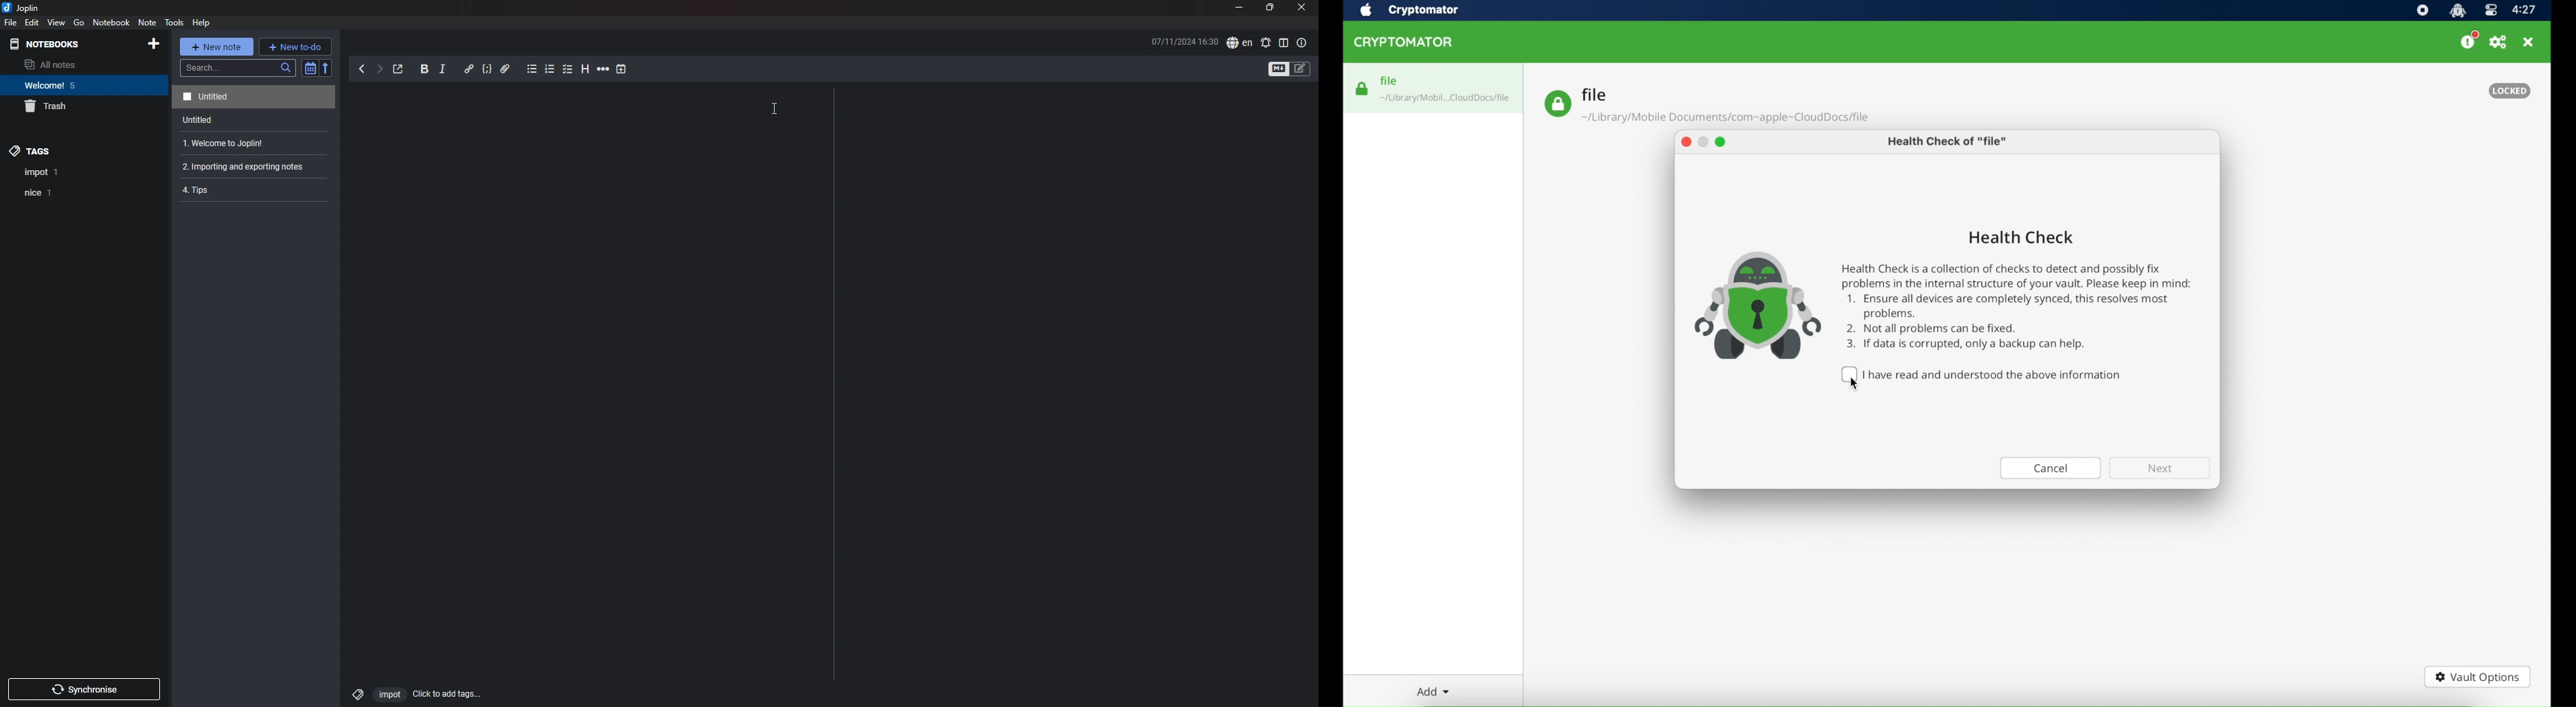 Image resolution: width=2576 pixels, height=728 pixels. I want to click on health check of "file", so click(1948, 144).